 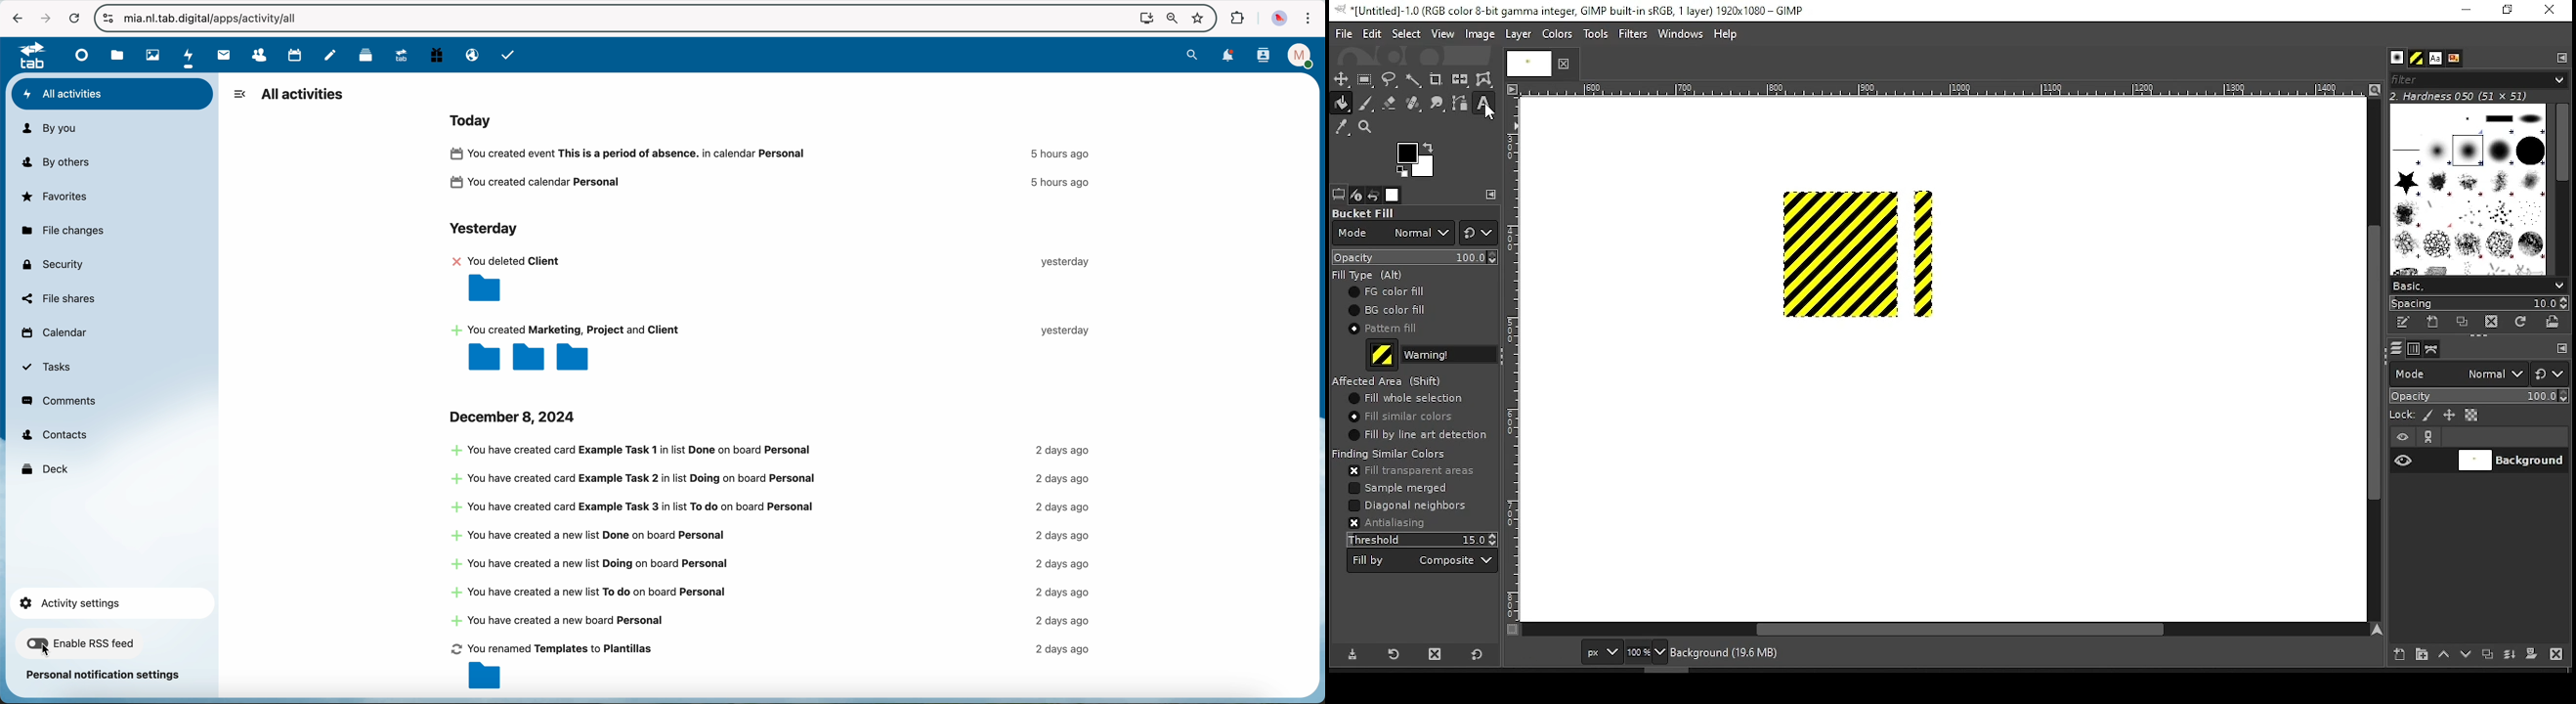 What do you see at coordinates (508, 54) in the screenshot?
I see `tasks` at bounding box center [508, 54].